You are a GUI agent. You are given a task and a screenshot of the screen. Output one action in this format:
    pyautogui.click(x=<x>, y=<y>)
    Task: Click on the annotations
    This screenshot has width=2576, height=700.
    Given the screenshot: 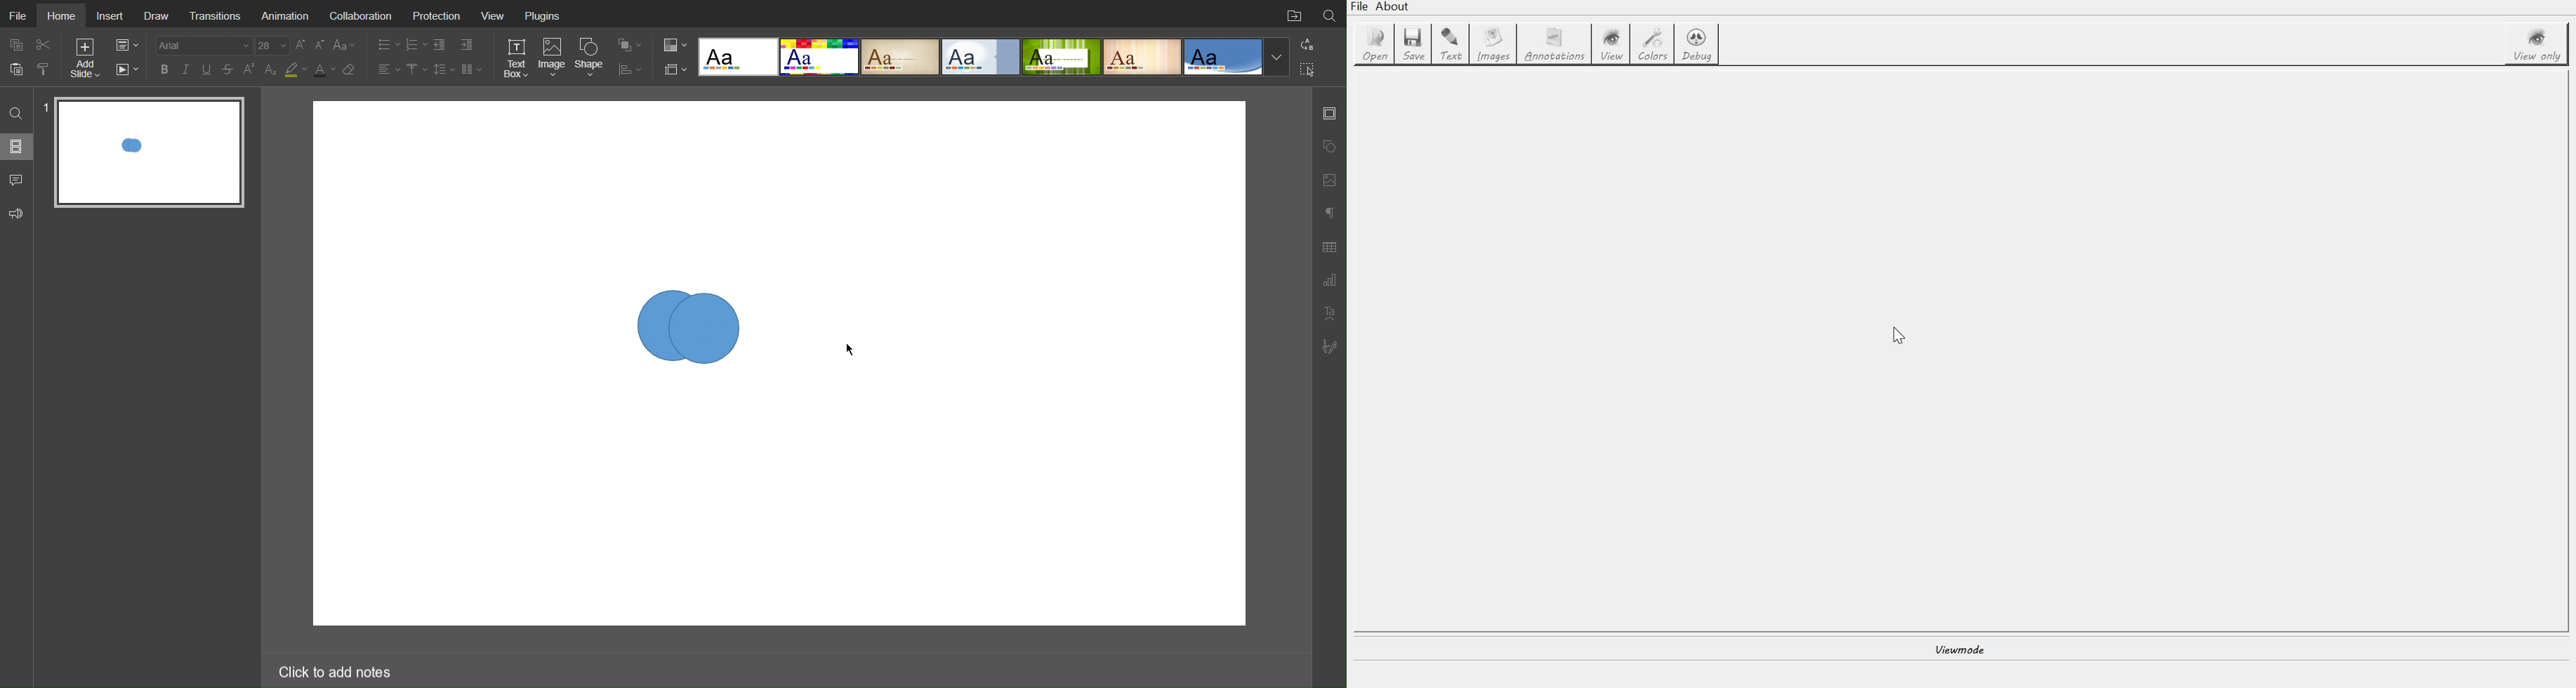 What is the action you would take?
    pyautogui.click(x=1555, y=44)
    